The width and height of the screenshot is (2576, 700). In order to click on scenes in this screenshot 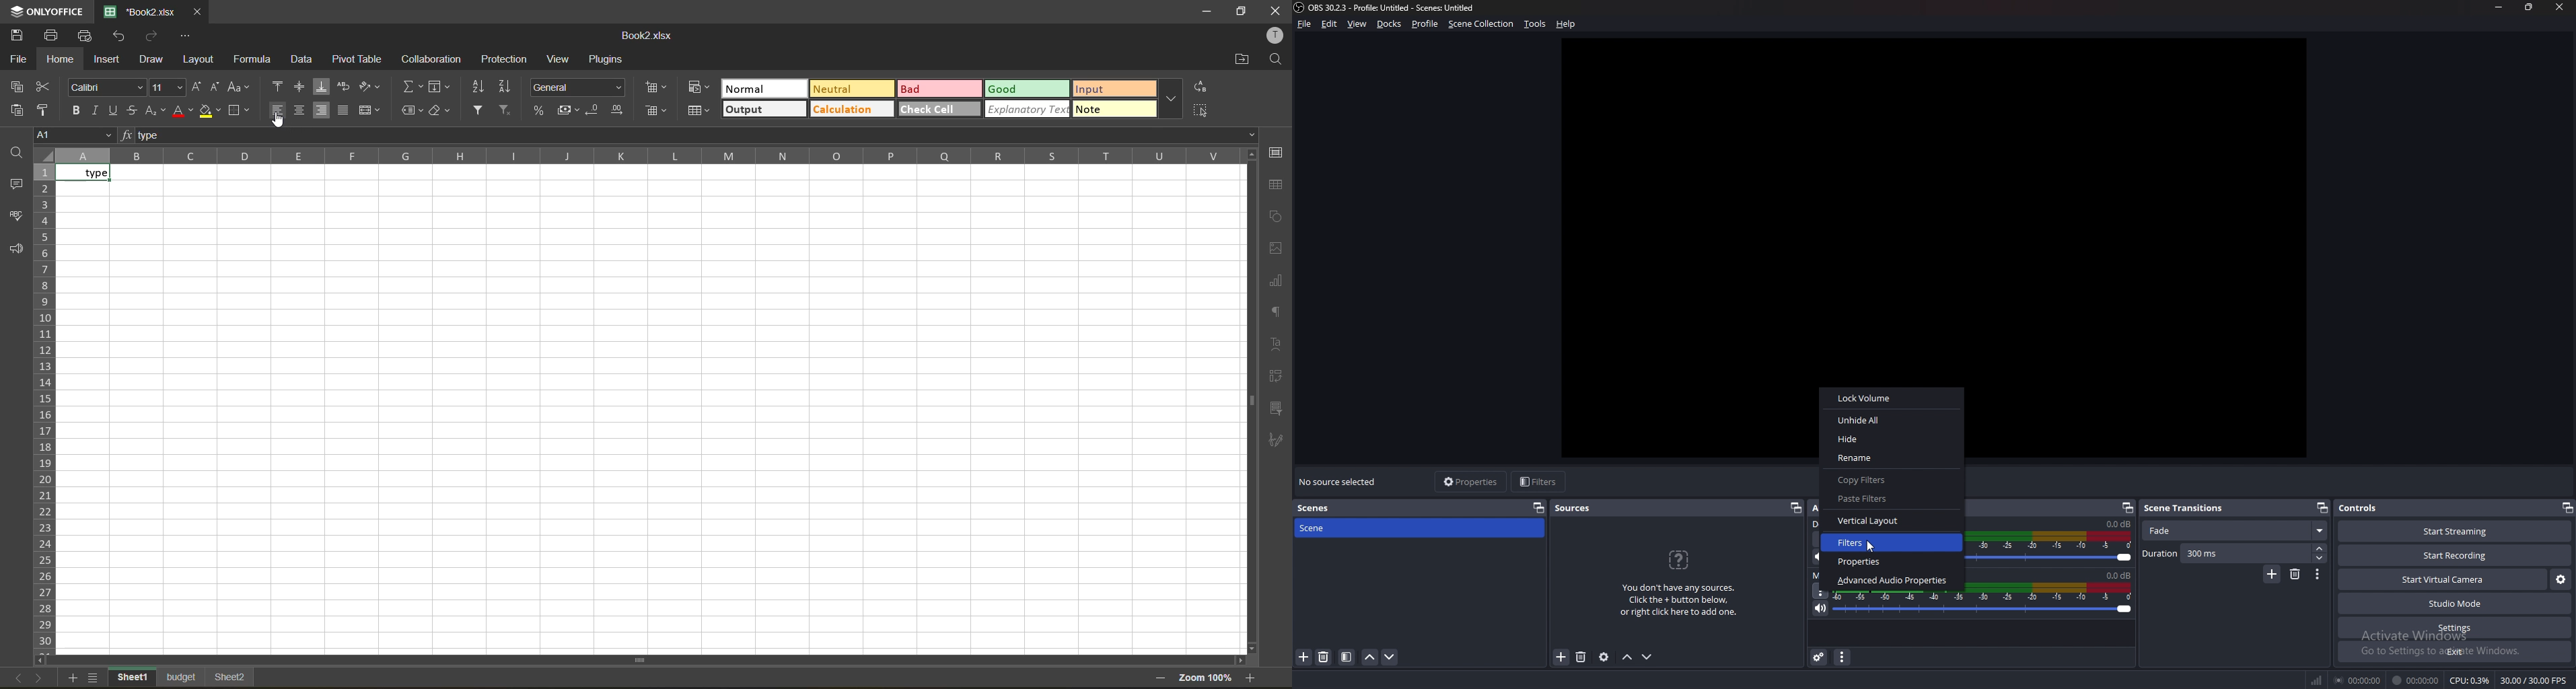, I will do `click(1315, 508)`.